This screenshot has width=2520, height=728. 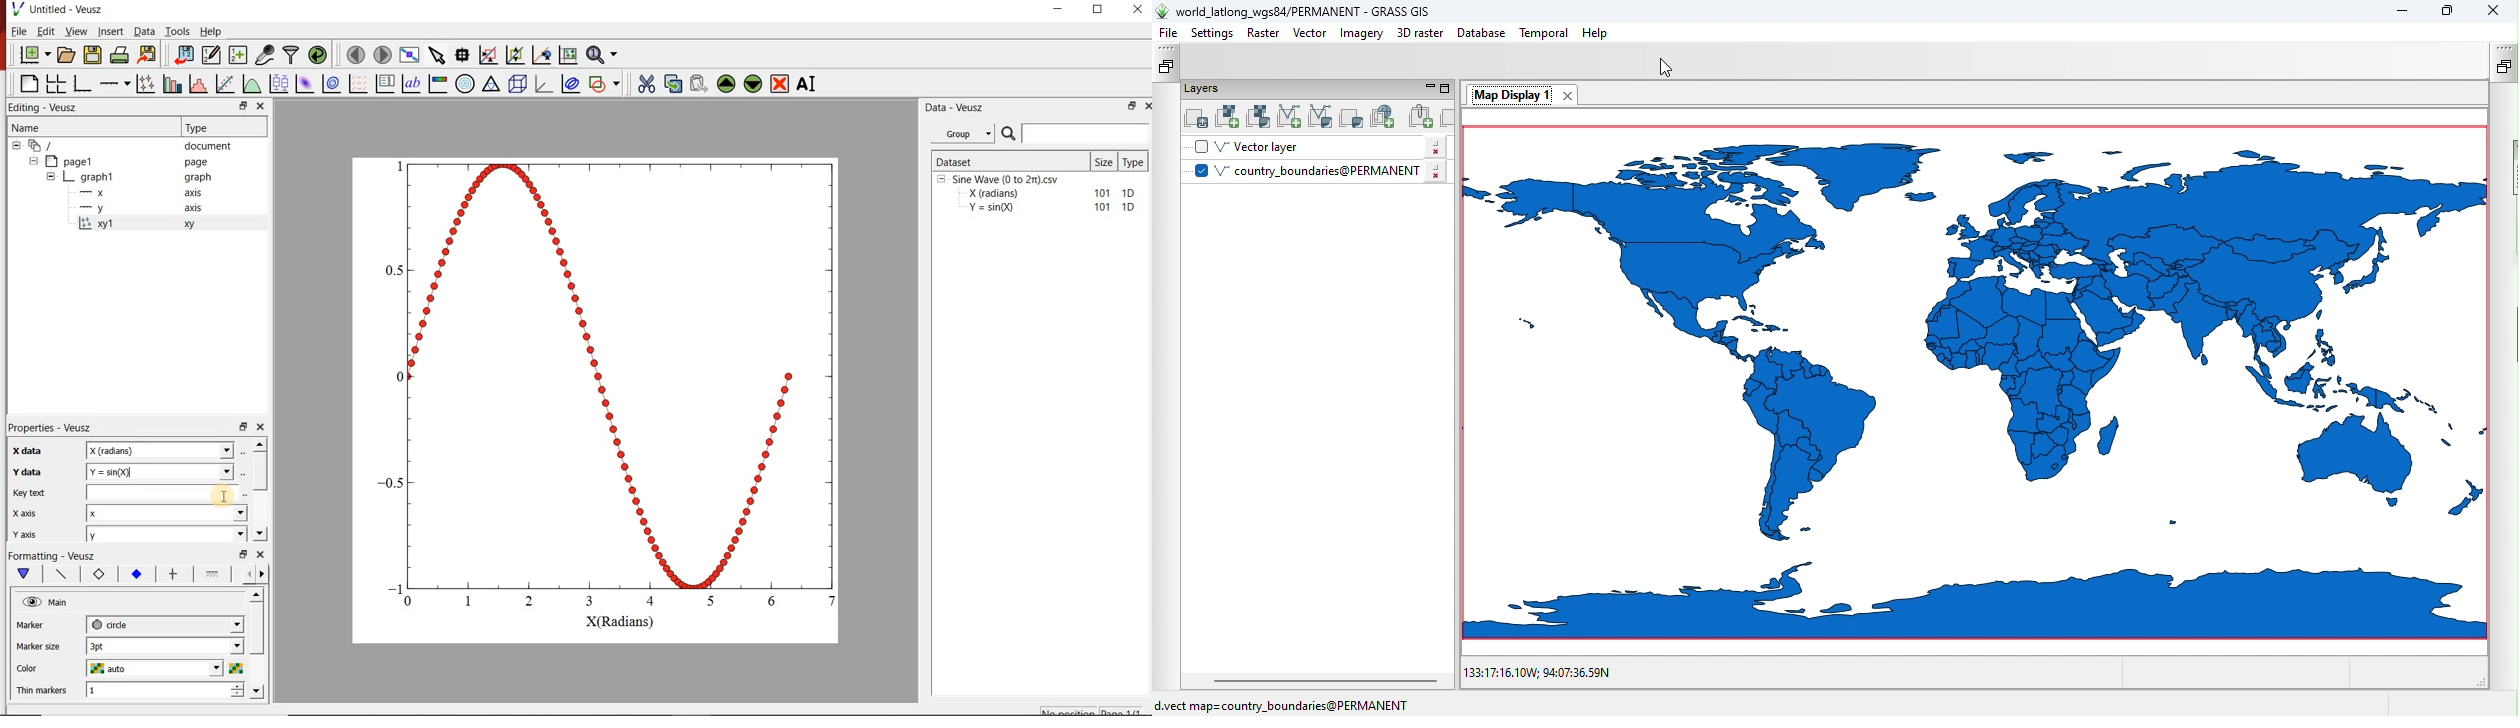 I want to click on zoom functions menu, so click(x=604, y=53).